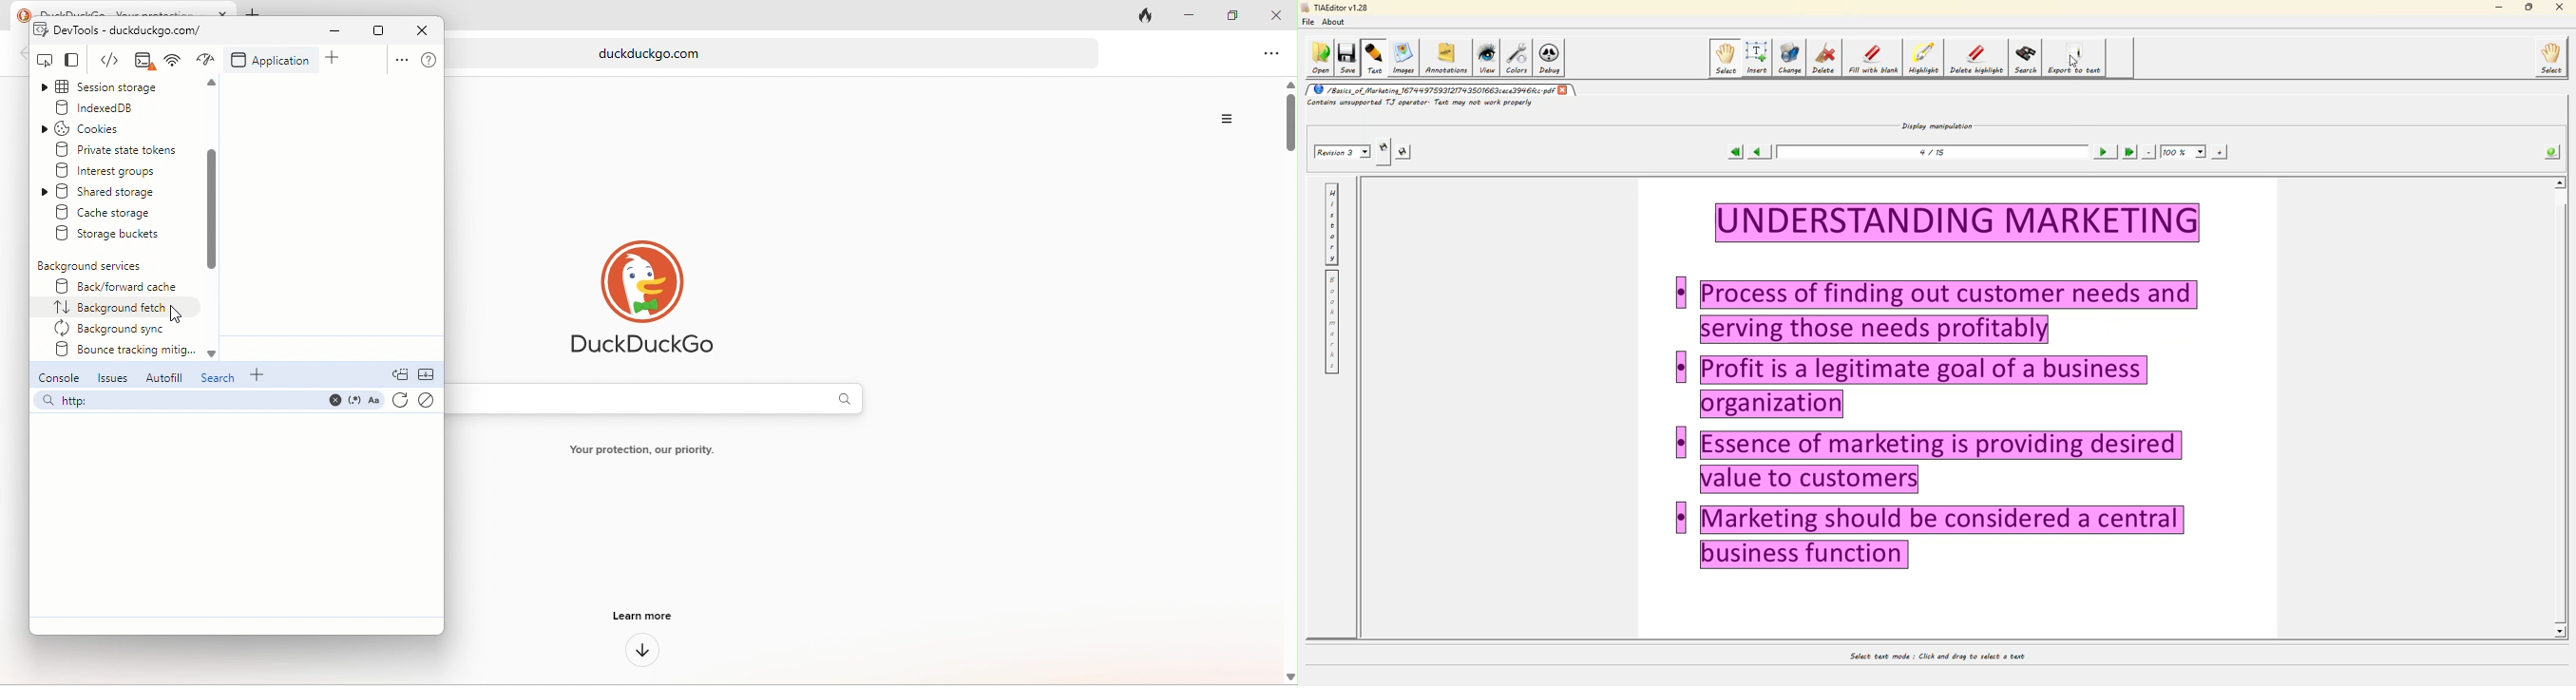 Image resolution: width=2576 pixels, height=700 pixels. Describe the element at coordinates (207, 403) in the screenshot. I see `search bar` at that location.